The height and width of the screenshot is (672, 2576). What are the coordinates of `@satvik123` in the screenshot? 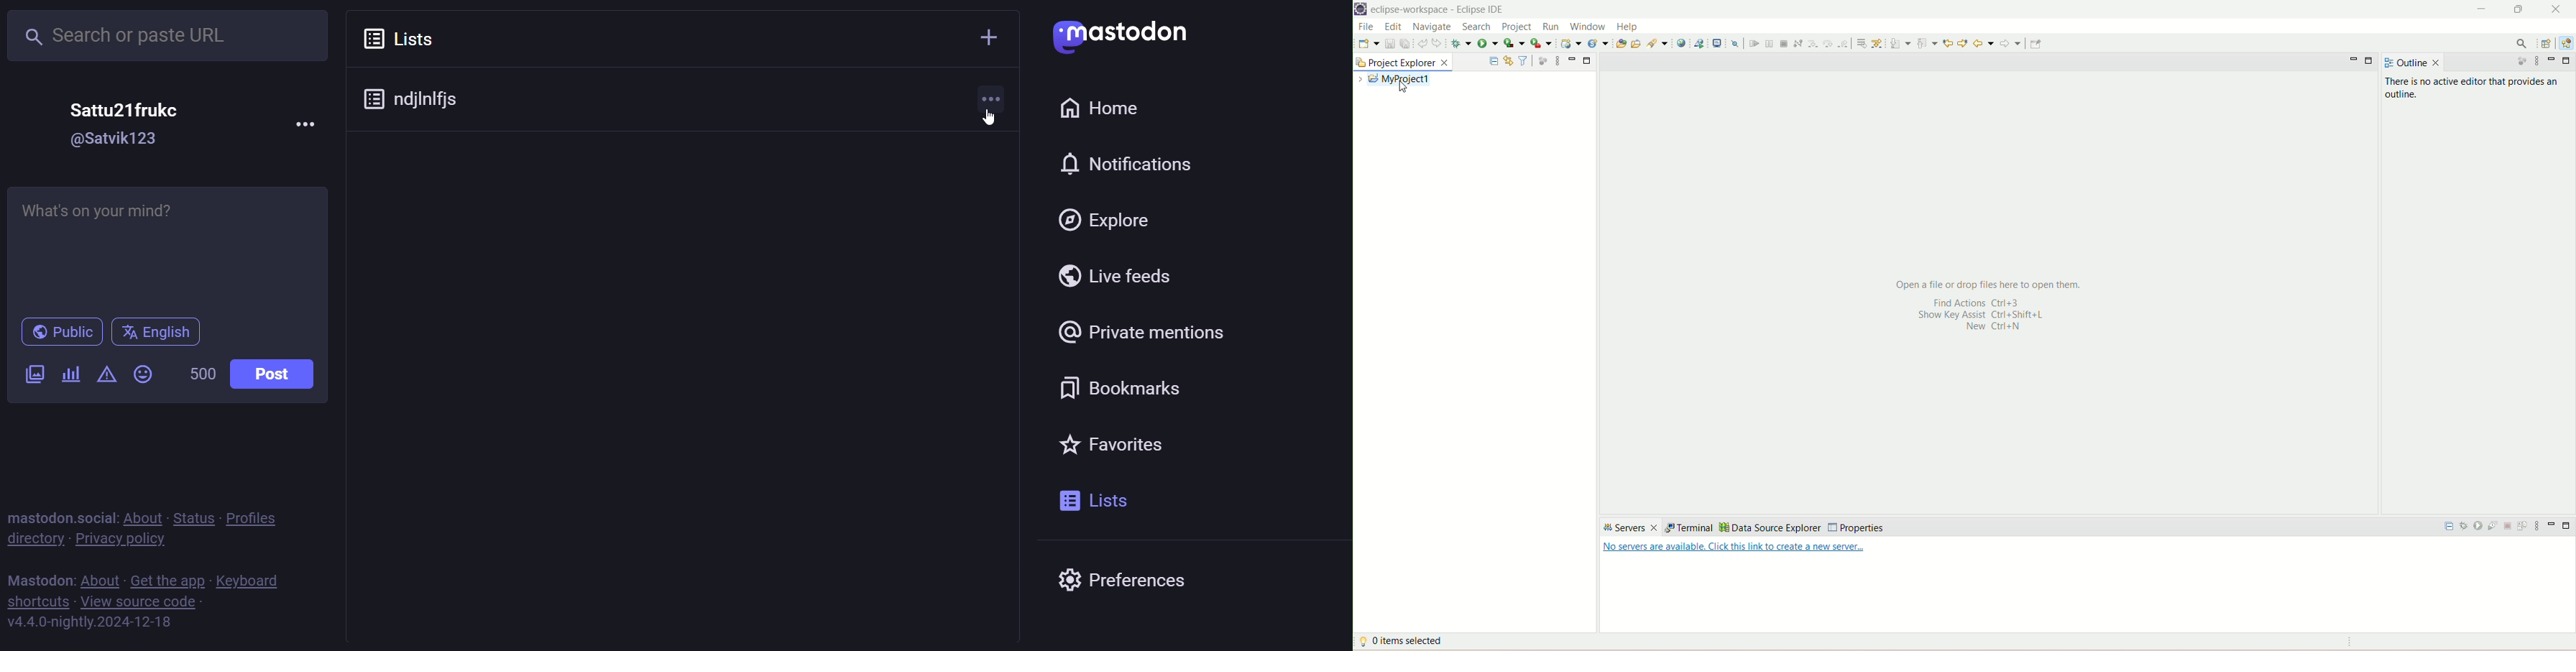 It's located at (120, 139).